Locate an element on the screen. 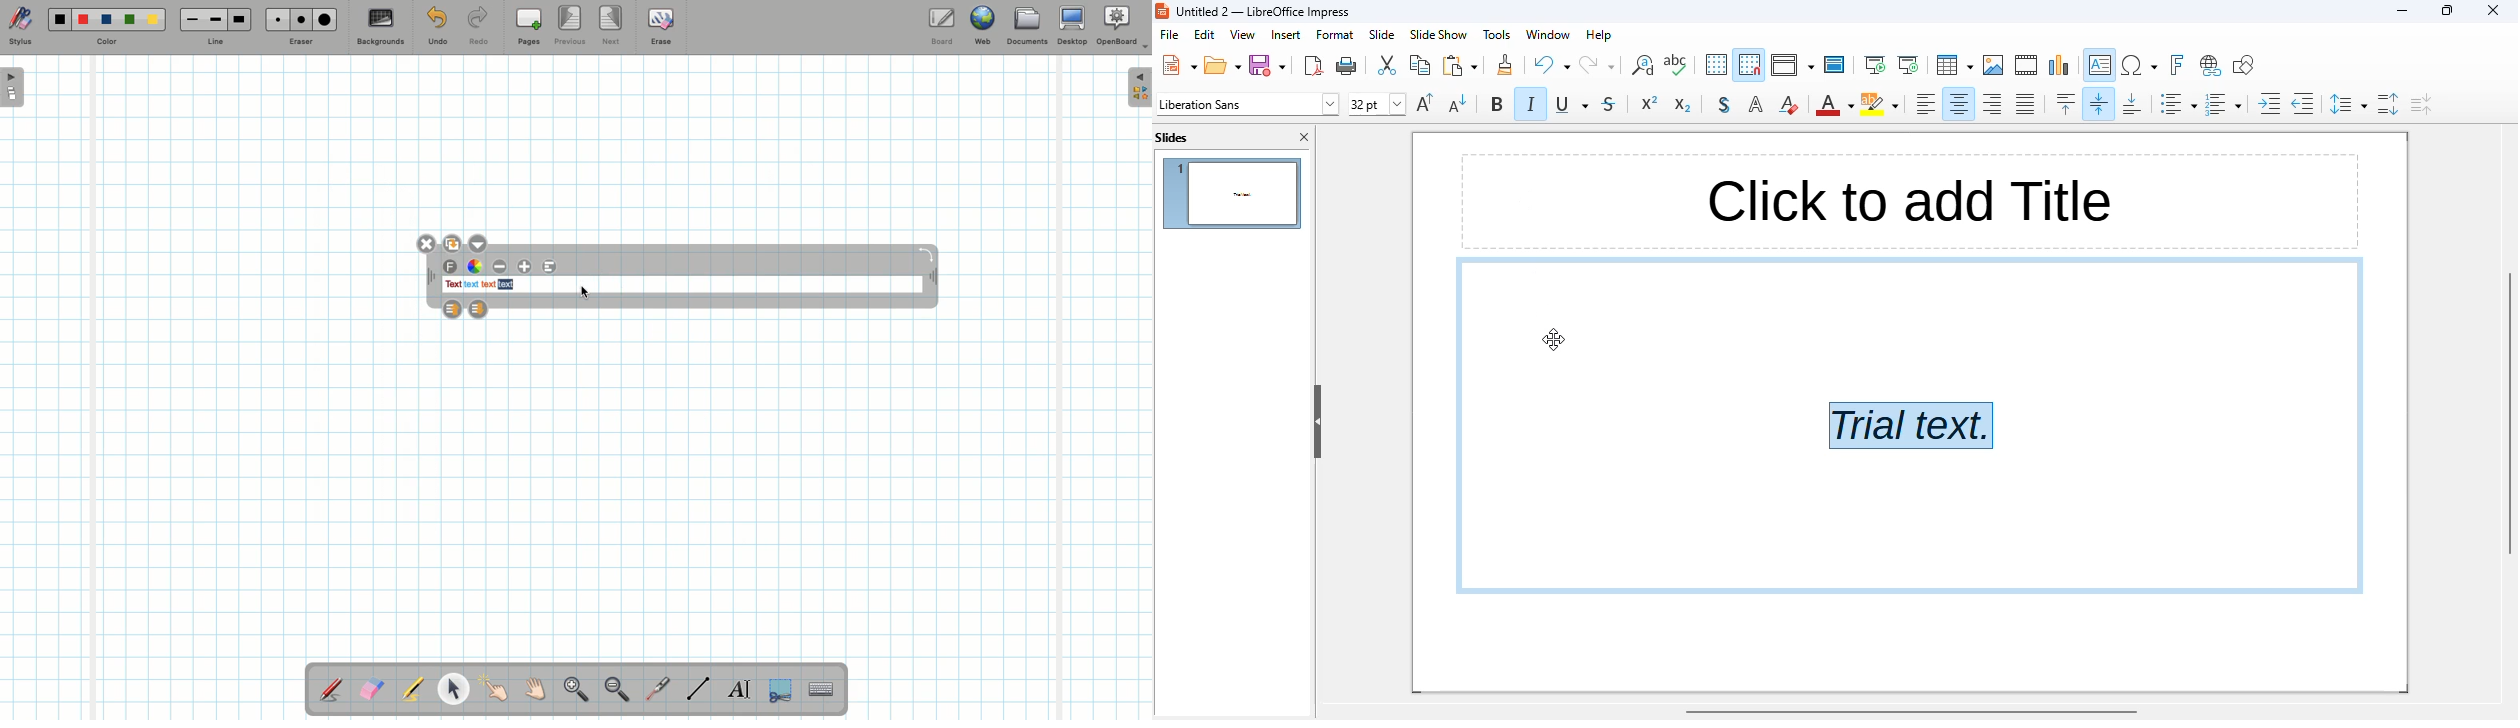 The height and width of the screenshot is (728, 2520). increase paragraph spacing is located at coordinates (2390, 104).